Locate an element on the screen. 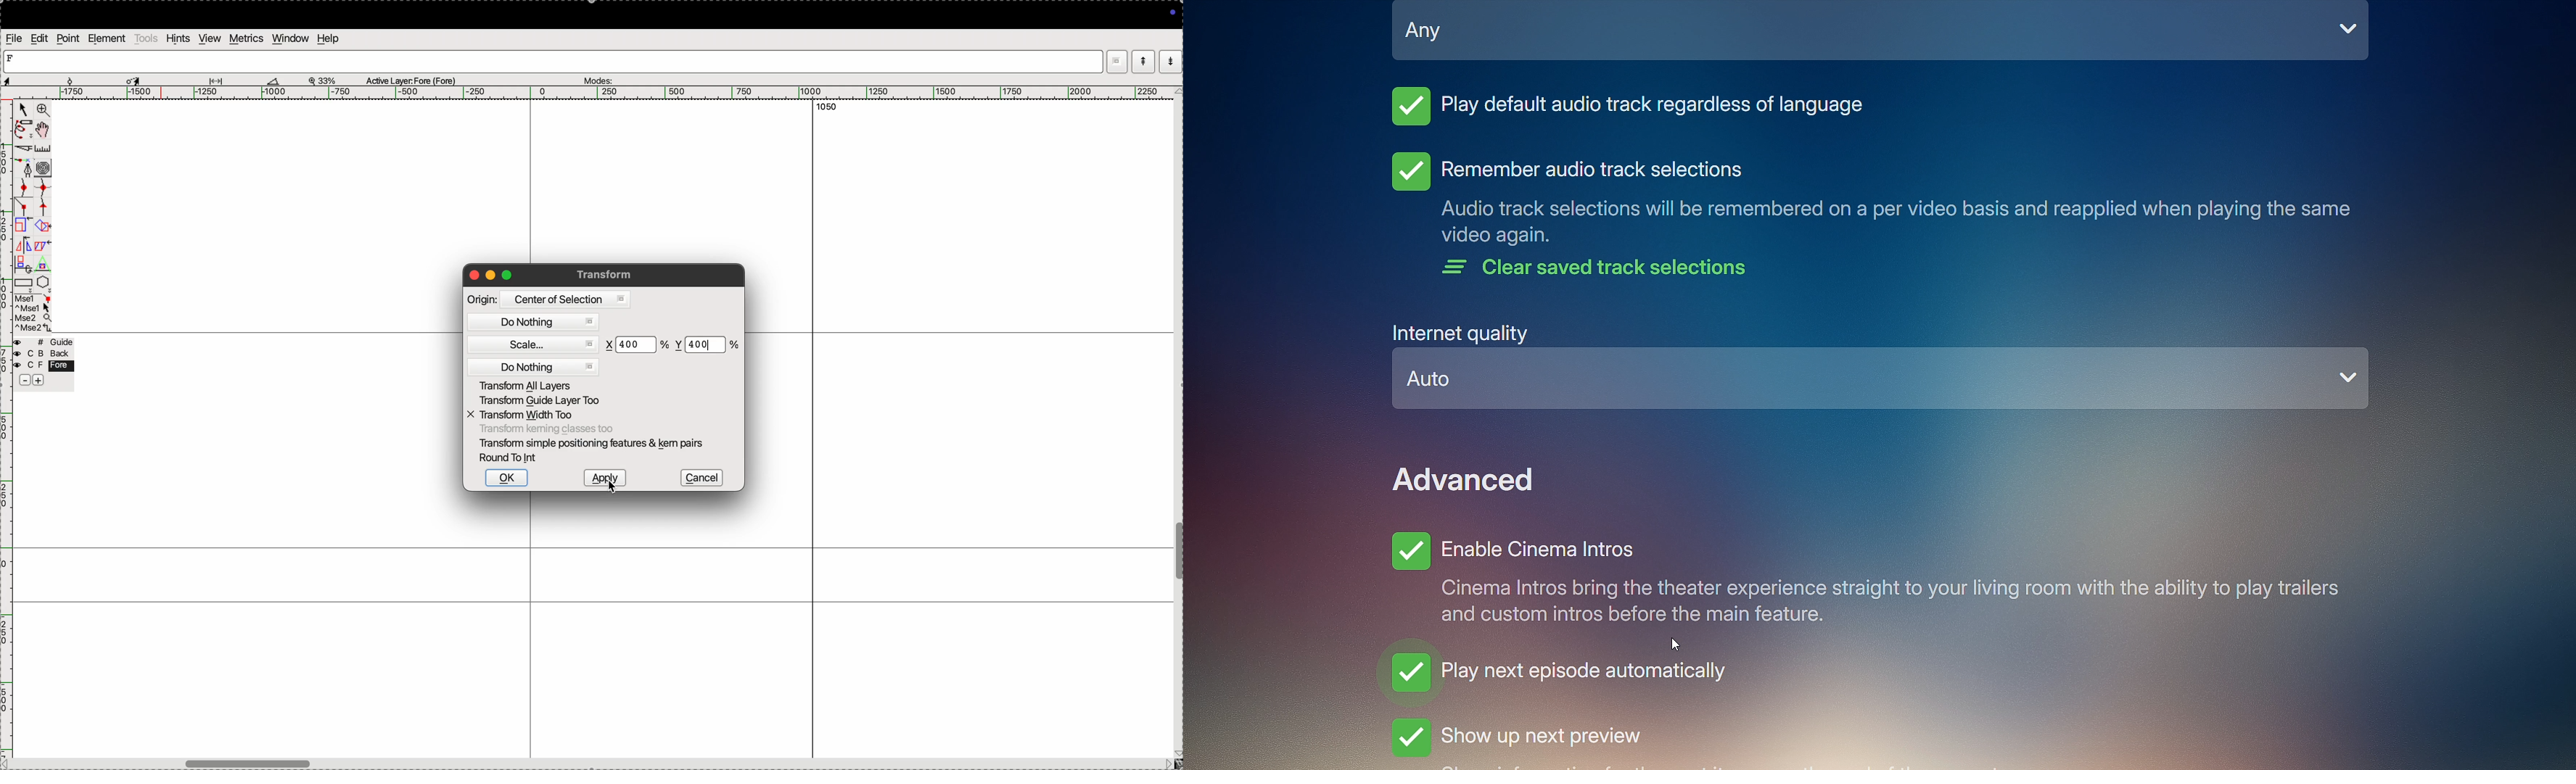  mse  is located at coordinates (33, 313).